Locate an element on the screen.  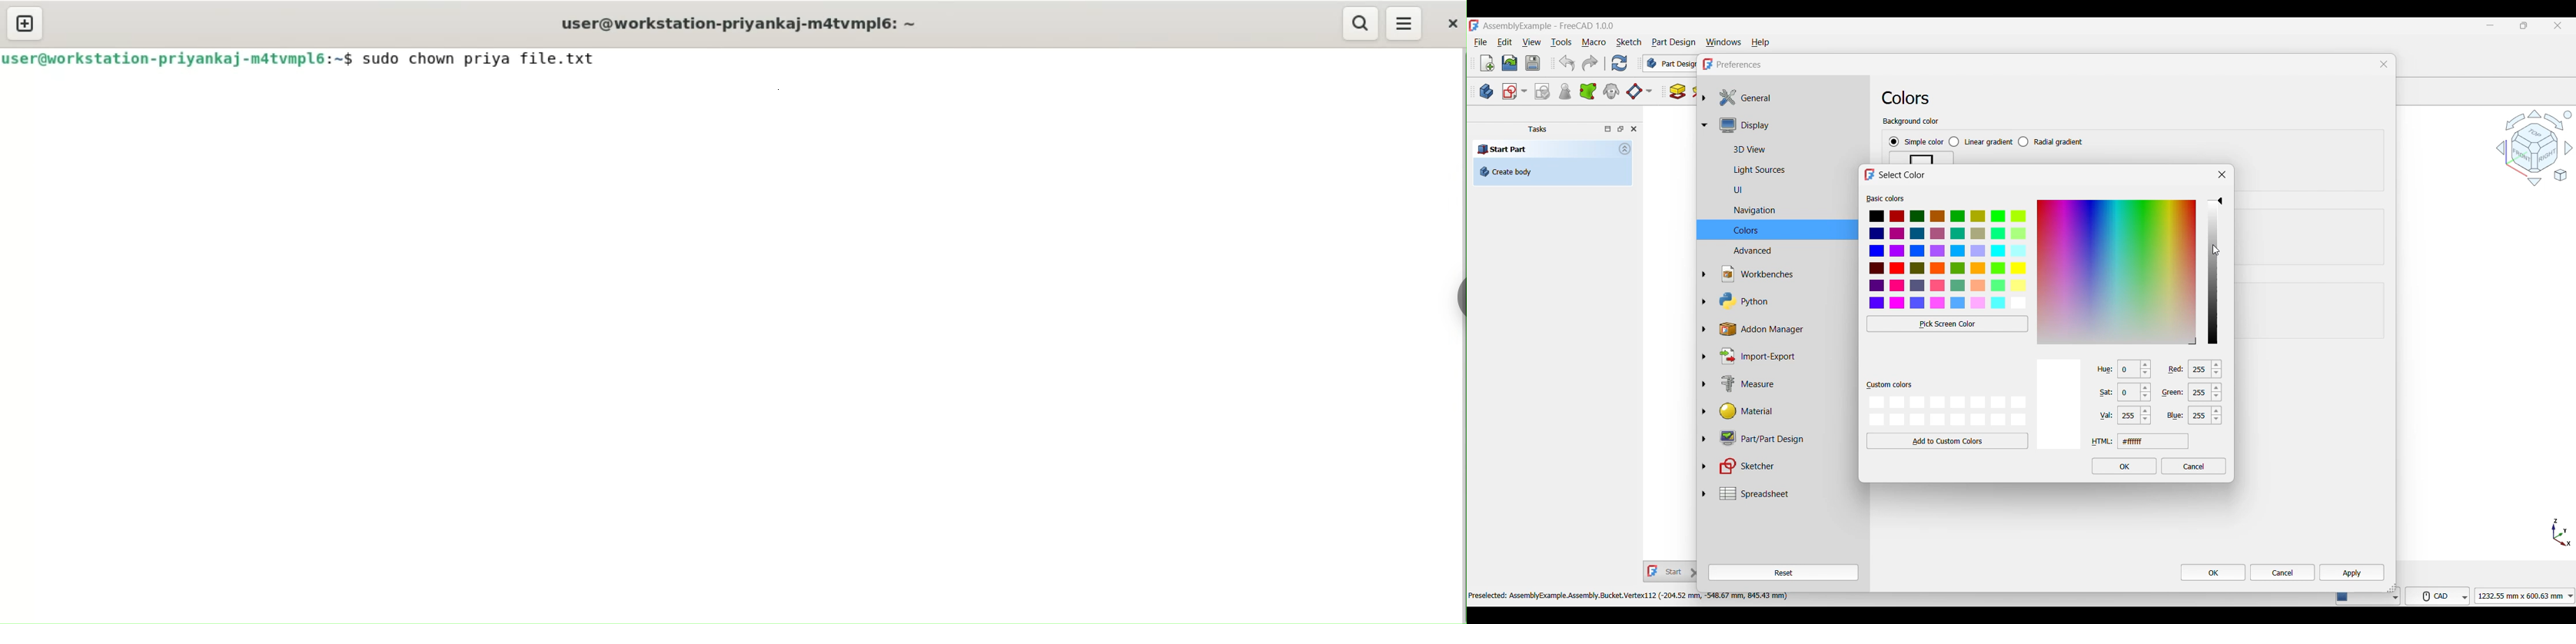
Add to custom colors is located at coordinates (1948, 441).